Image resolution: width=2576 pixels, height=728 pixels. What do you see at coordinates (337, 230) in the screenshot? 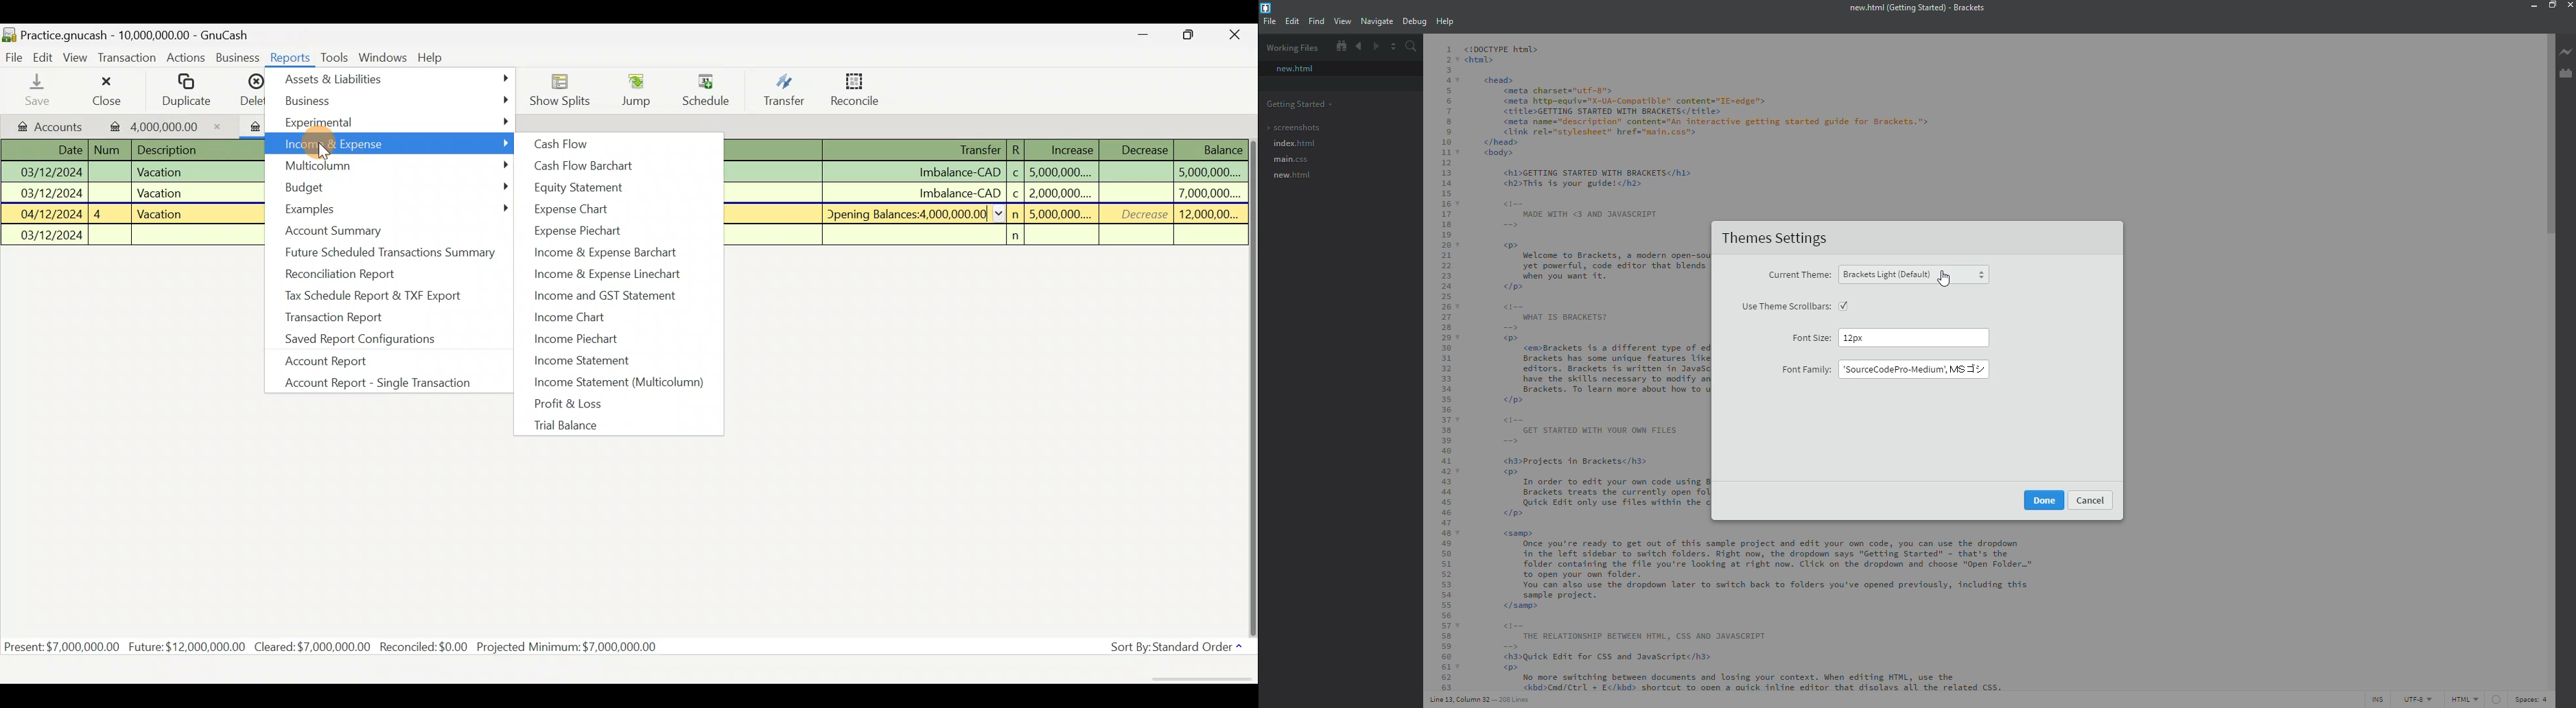
I see `Account summary` at bounding box center [337, 230].